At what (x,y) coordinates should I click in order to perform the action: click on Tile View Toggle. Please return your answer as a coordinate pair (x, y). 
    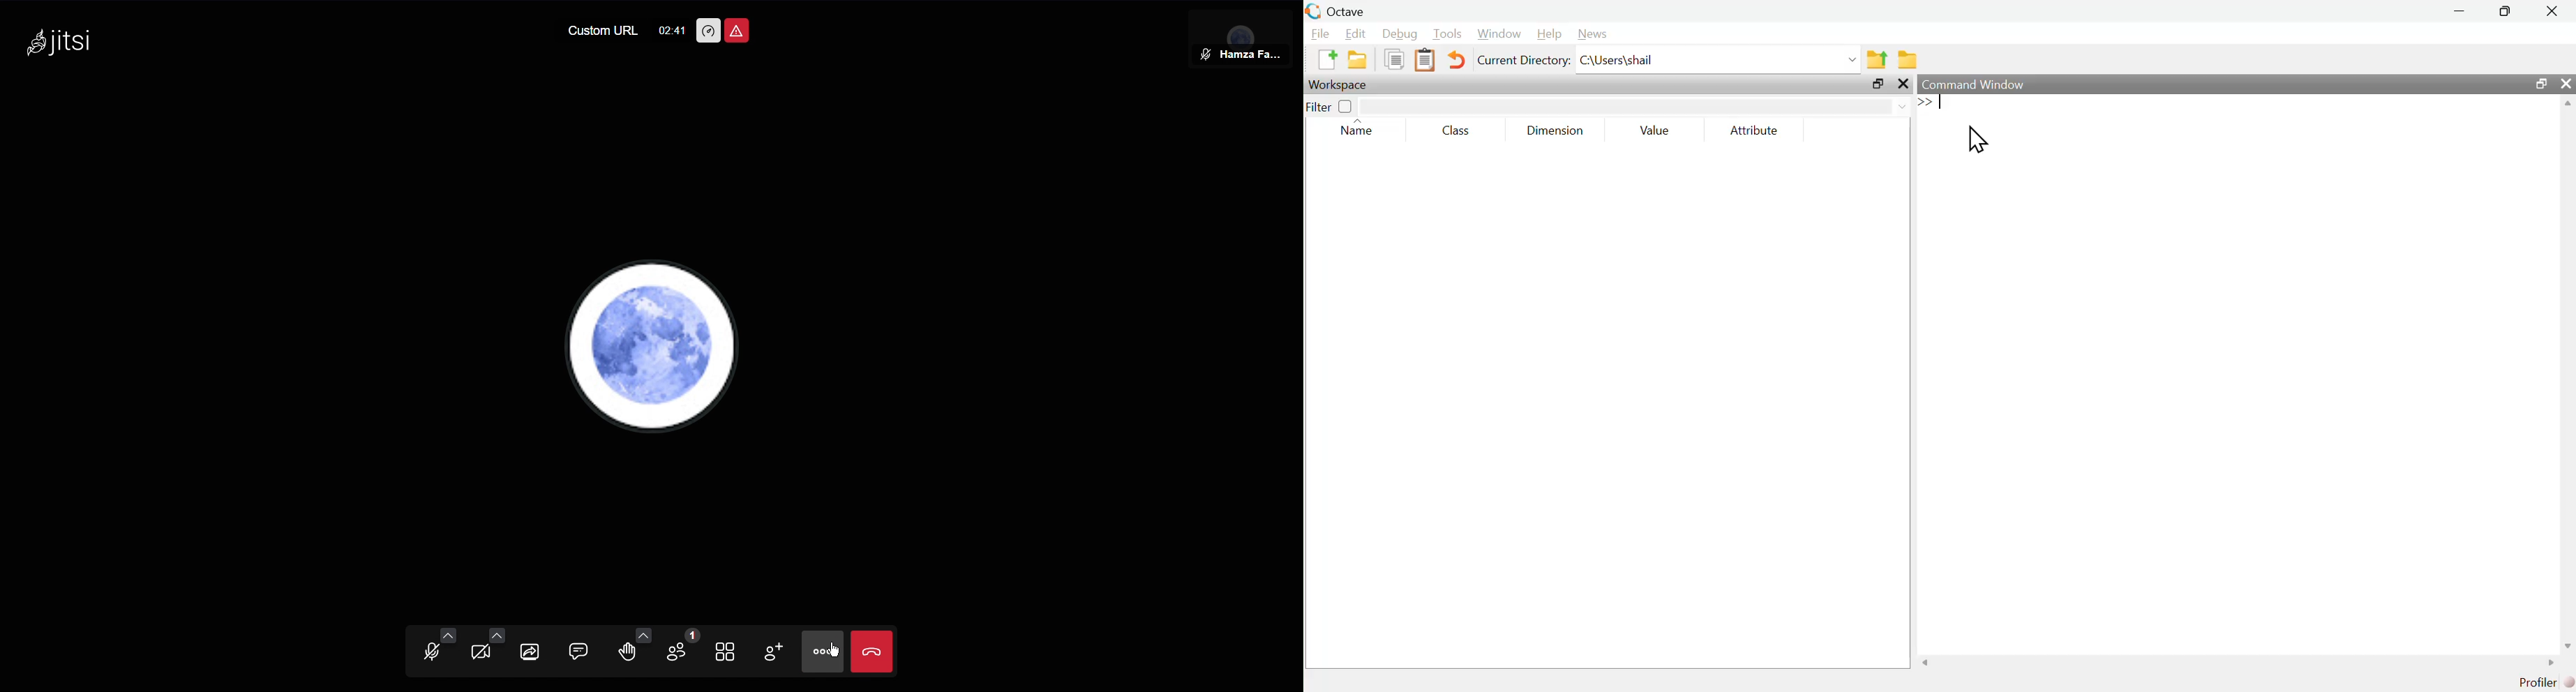
    Looking at the image, I should click on (730, 651).